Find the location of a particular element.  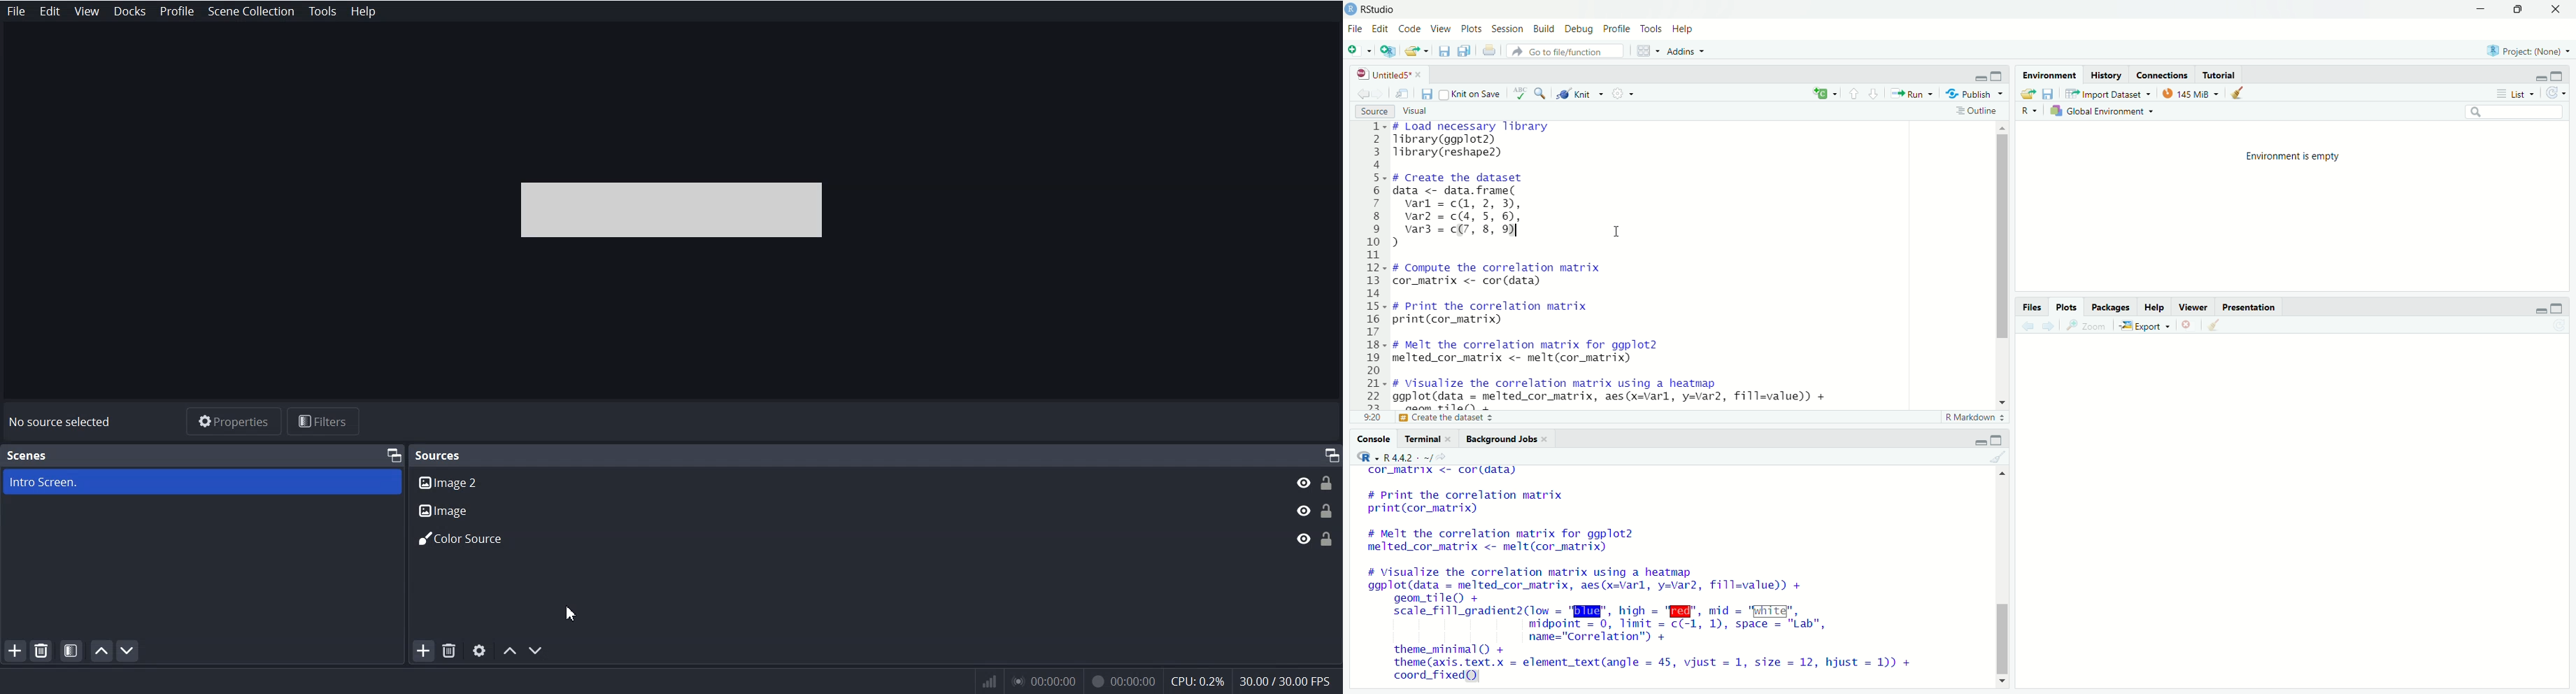

r language R4.4.2 is located at coordinates (1416, 457).